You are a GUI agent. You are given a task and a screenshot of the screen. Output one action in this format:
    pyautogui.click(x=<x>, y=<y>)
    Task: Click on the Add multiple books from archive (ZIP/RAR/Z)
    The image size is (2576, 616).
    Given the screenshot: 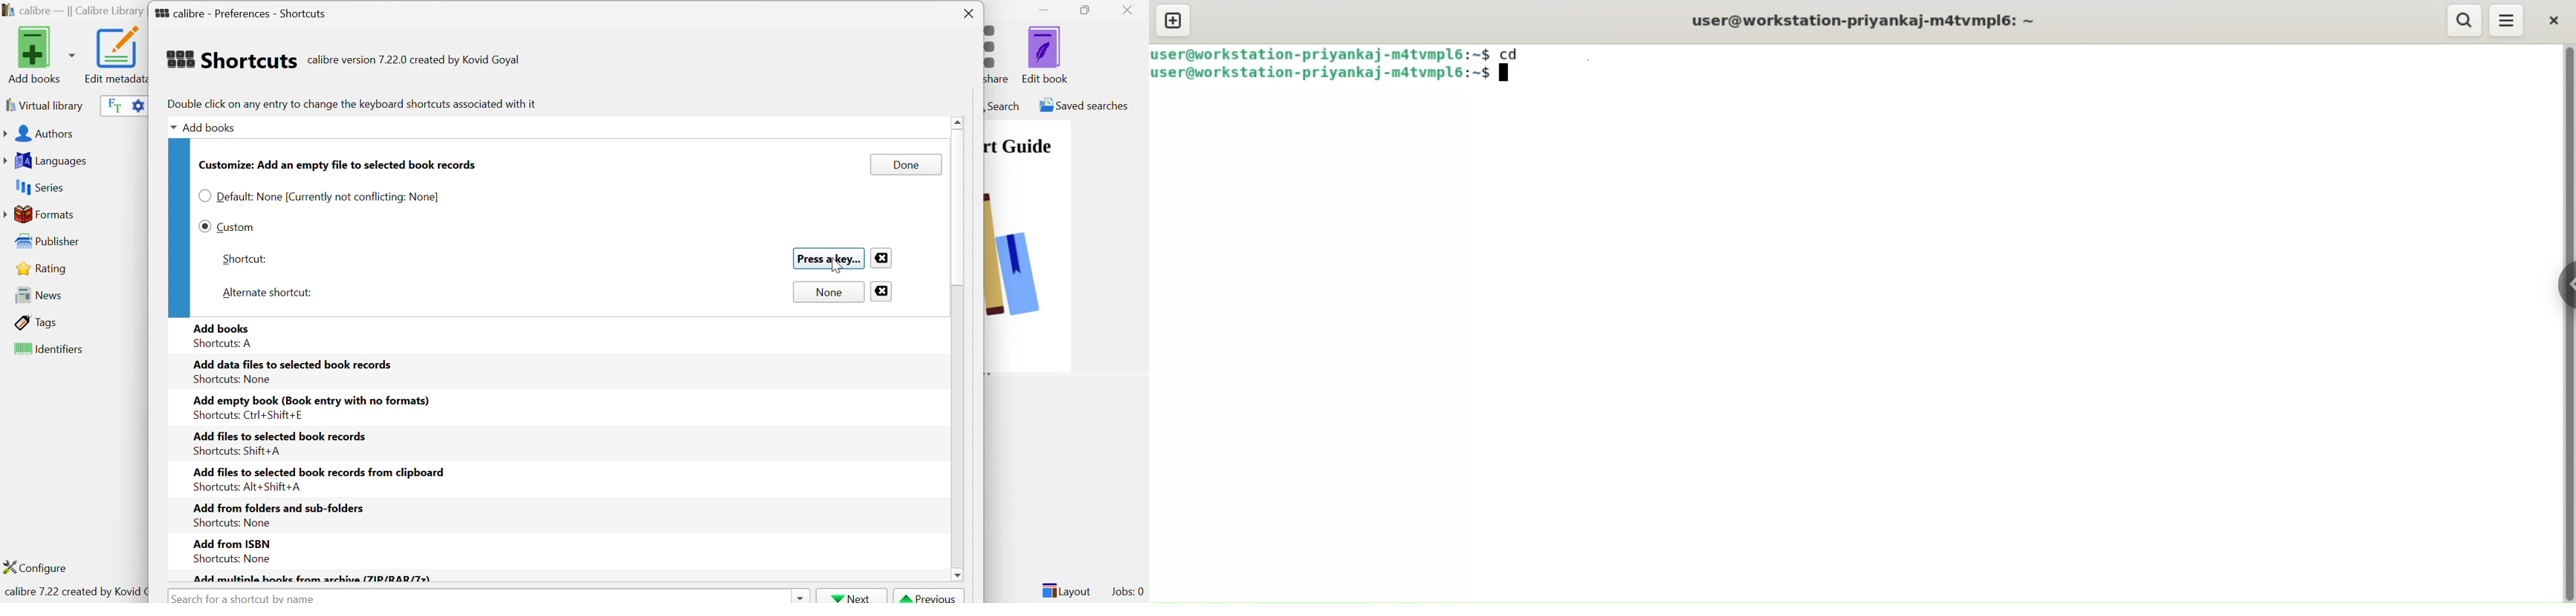 What is the action you would take?
    pyautogui.click(x=312, y=578)
    